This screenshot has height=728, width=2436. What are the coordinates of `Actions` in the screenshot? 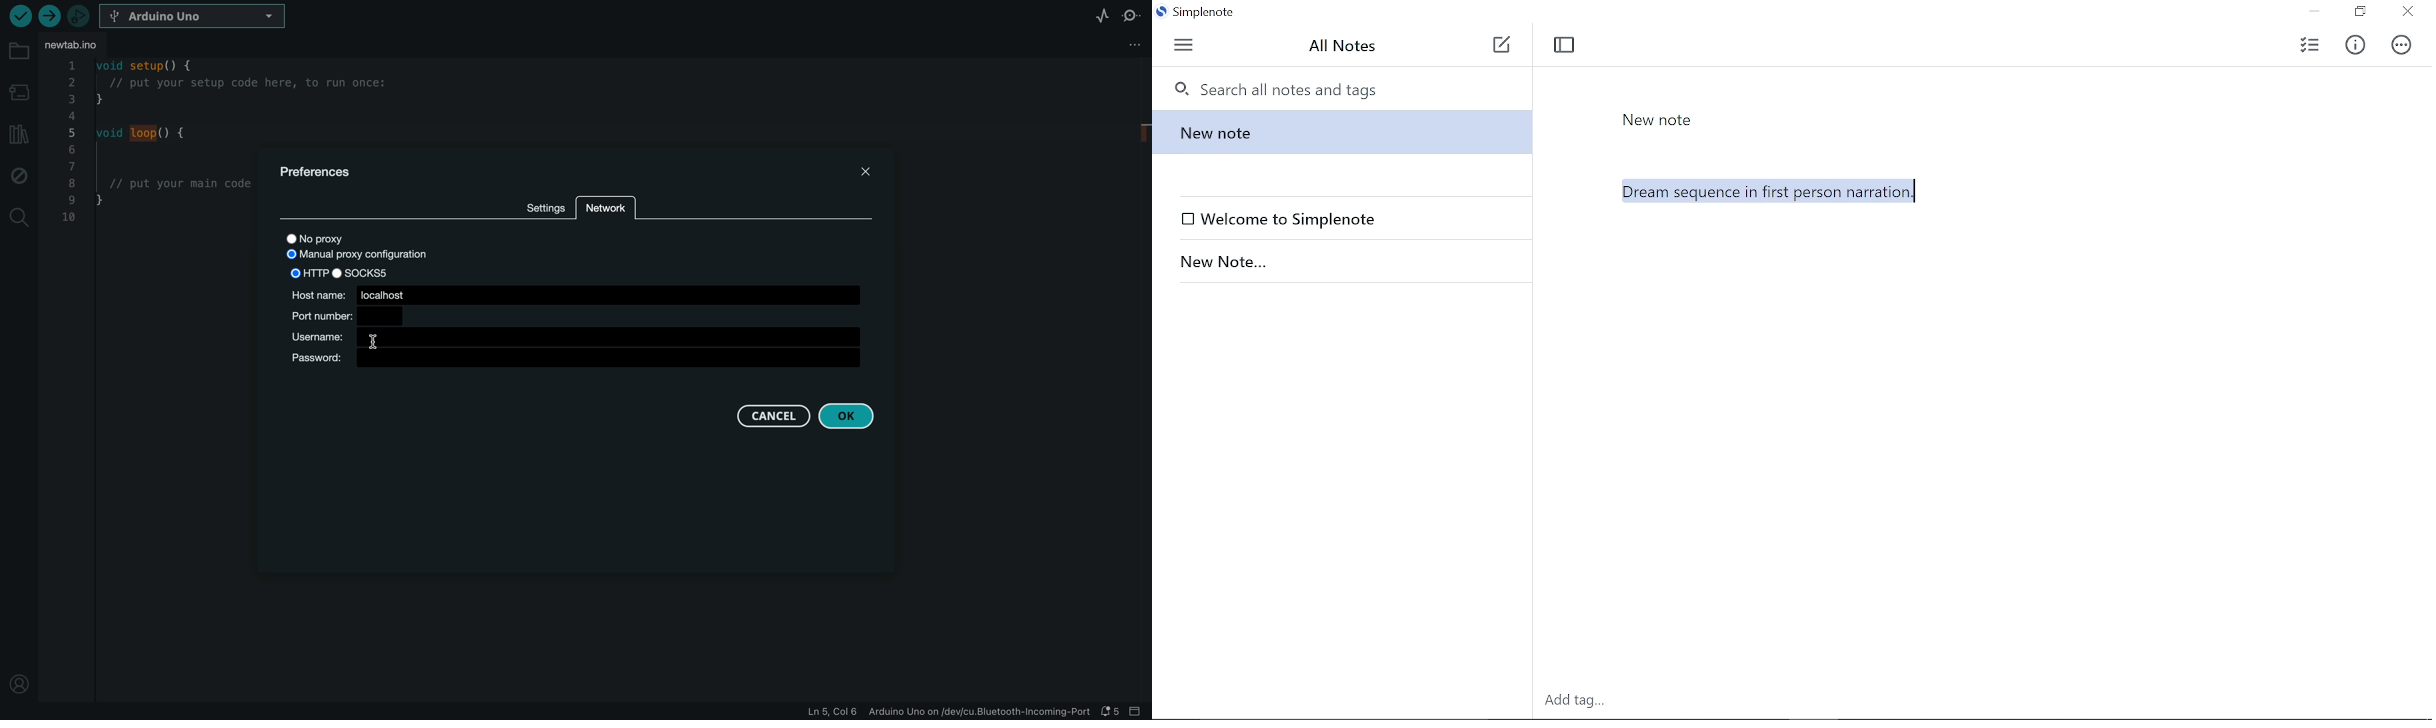 It's located at (2402, 45).